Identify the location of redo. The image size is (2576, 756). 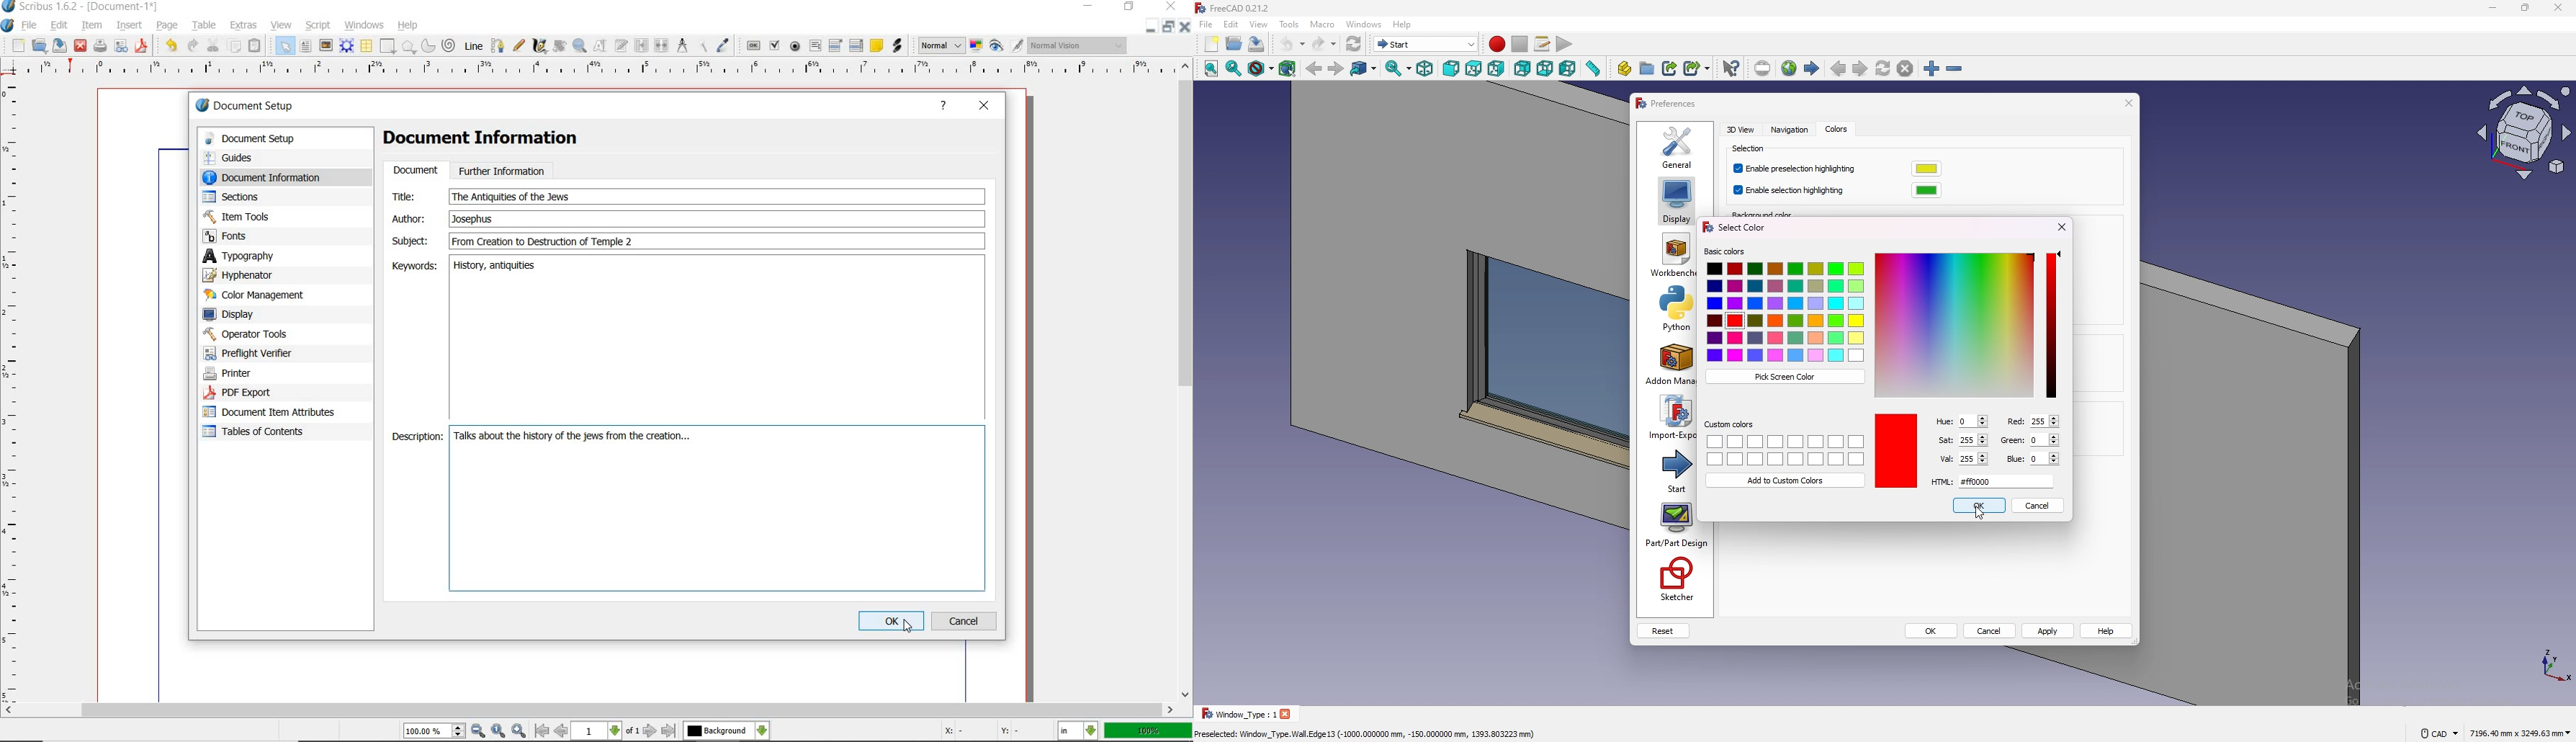
(194, 46).